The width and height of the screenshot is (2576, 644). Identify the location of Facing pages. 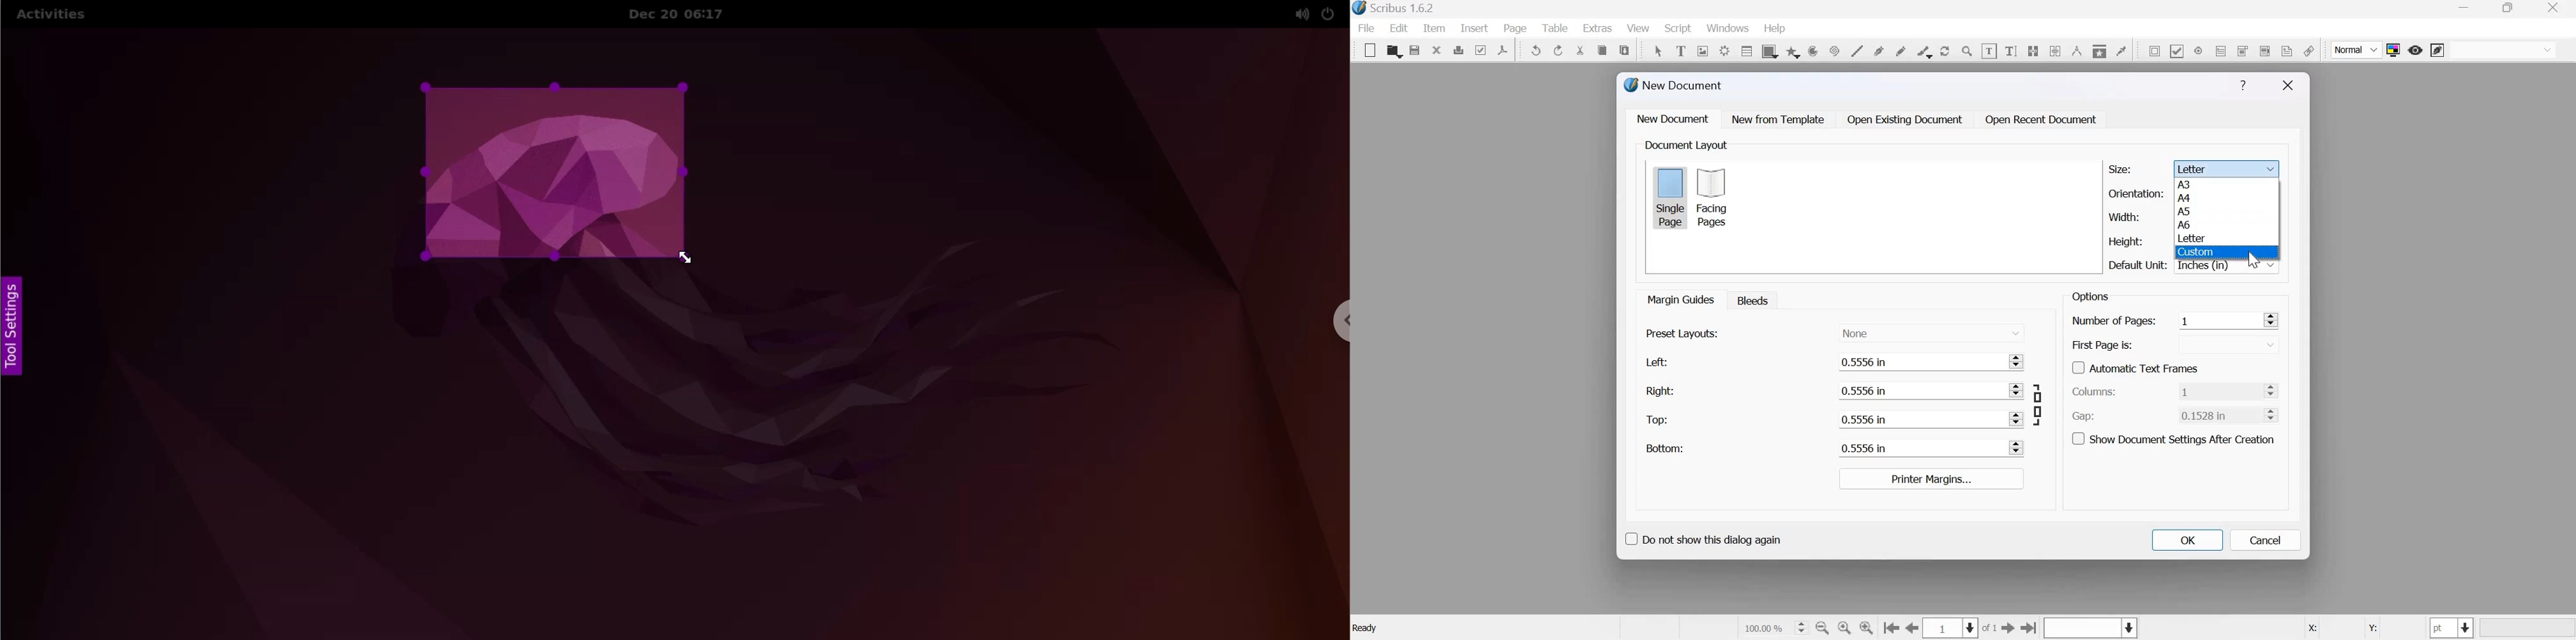
(1716, 197).